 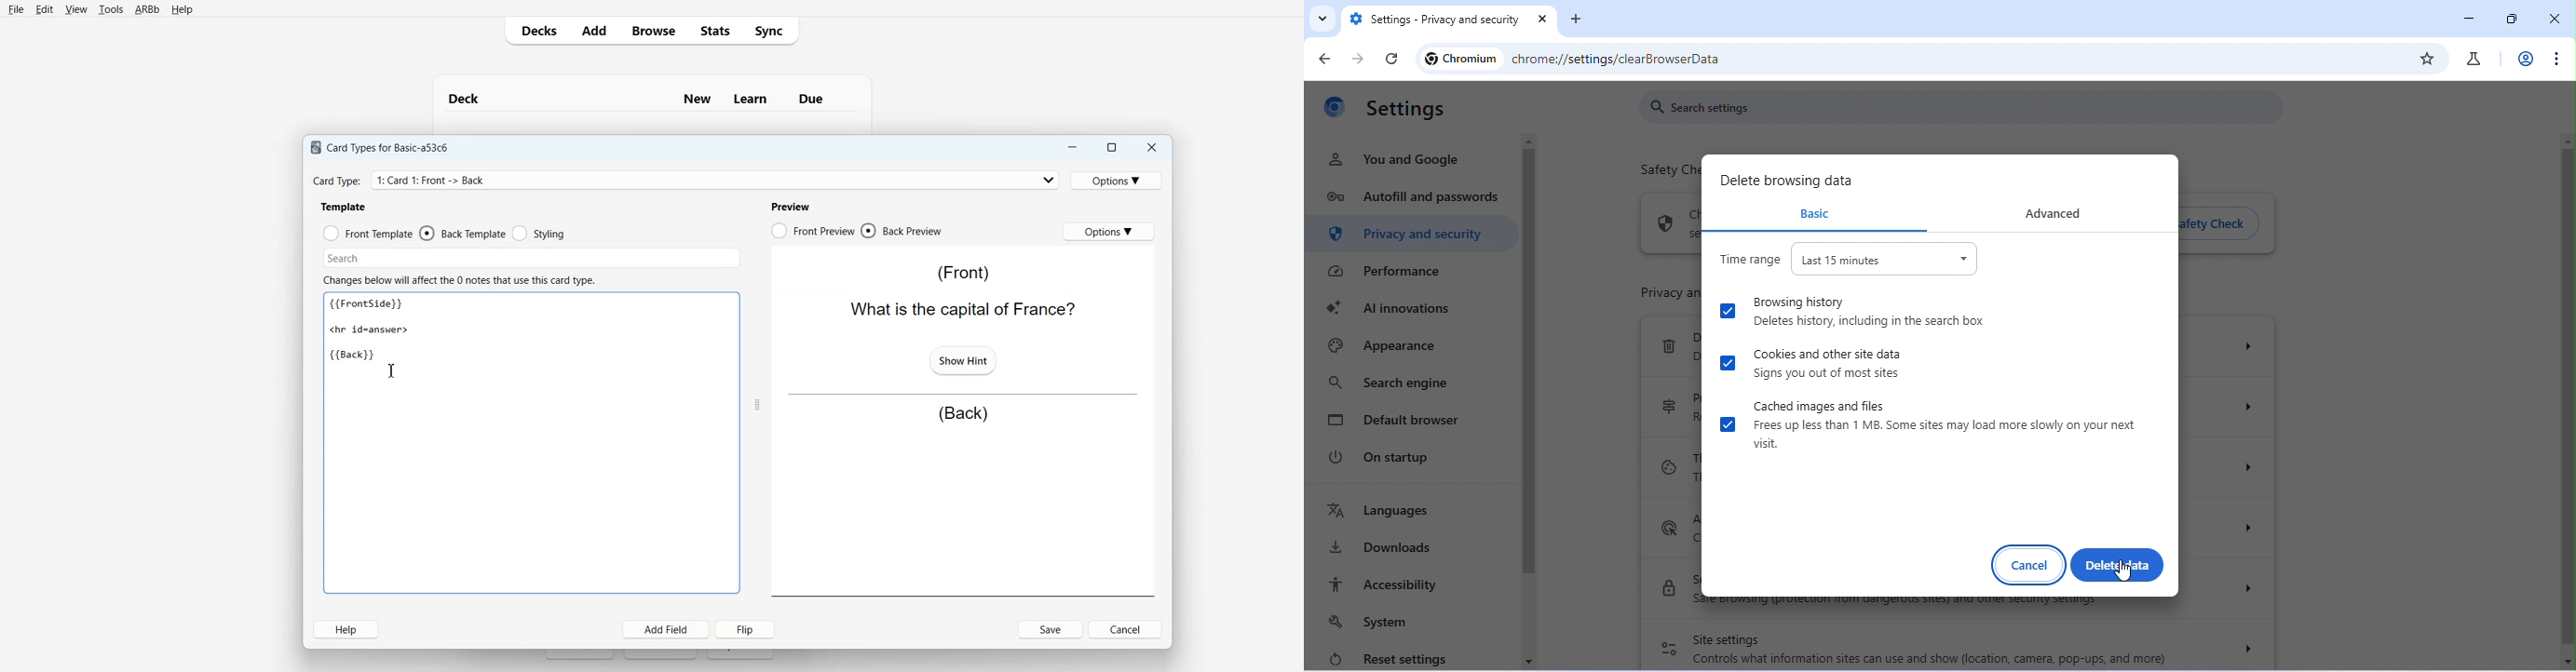 I want to click on default browser, so click(x=1397, y=419).